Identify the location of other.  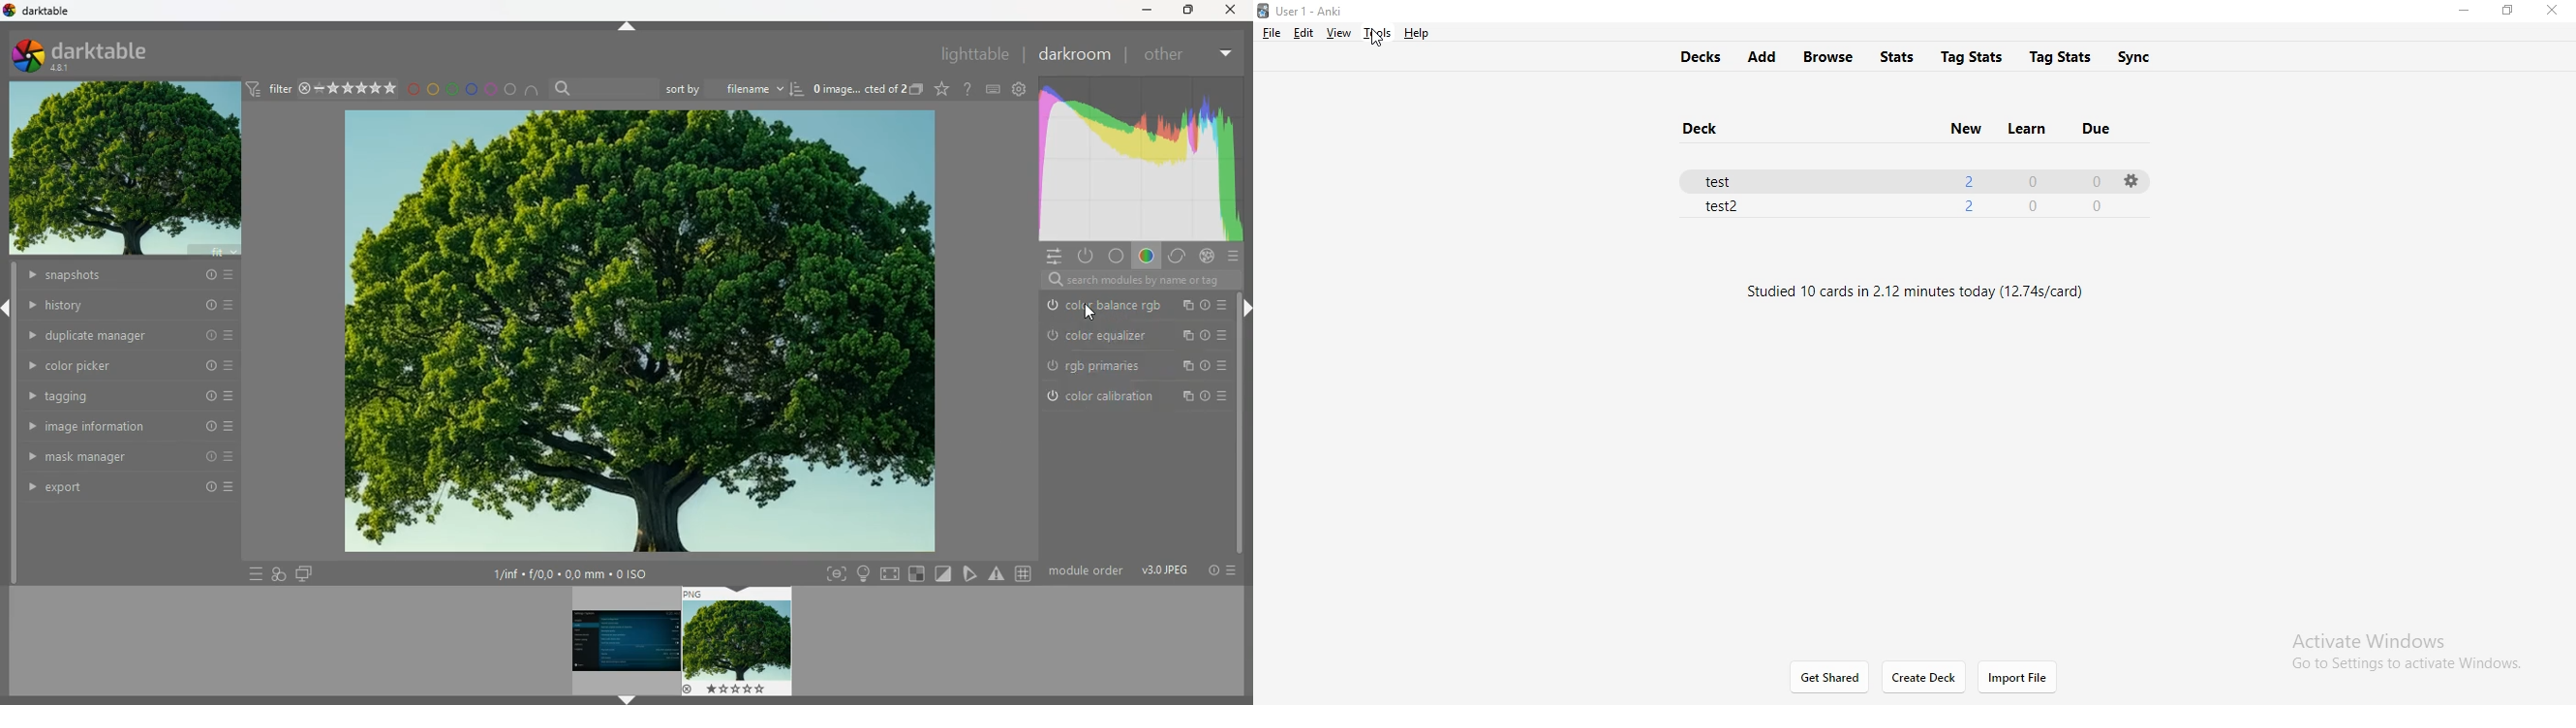
(1163, 55).